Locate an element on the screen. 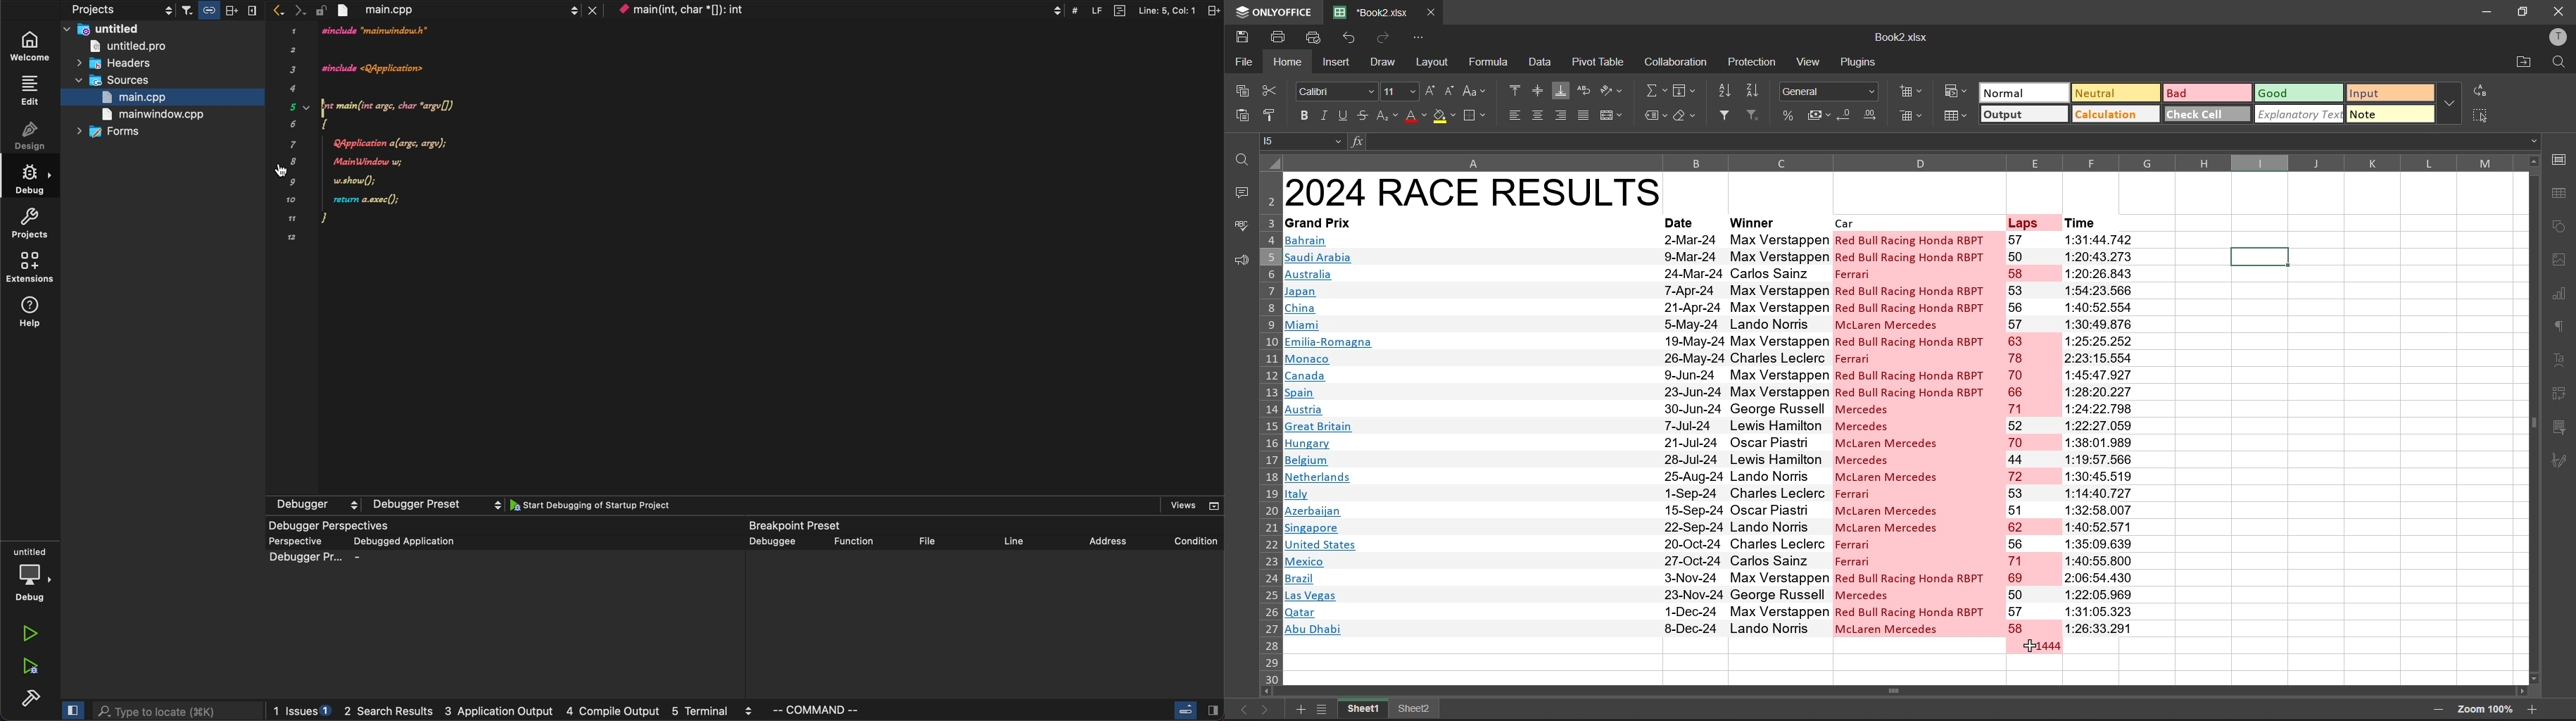  slicer is located at coordinates (2559, 430).